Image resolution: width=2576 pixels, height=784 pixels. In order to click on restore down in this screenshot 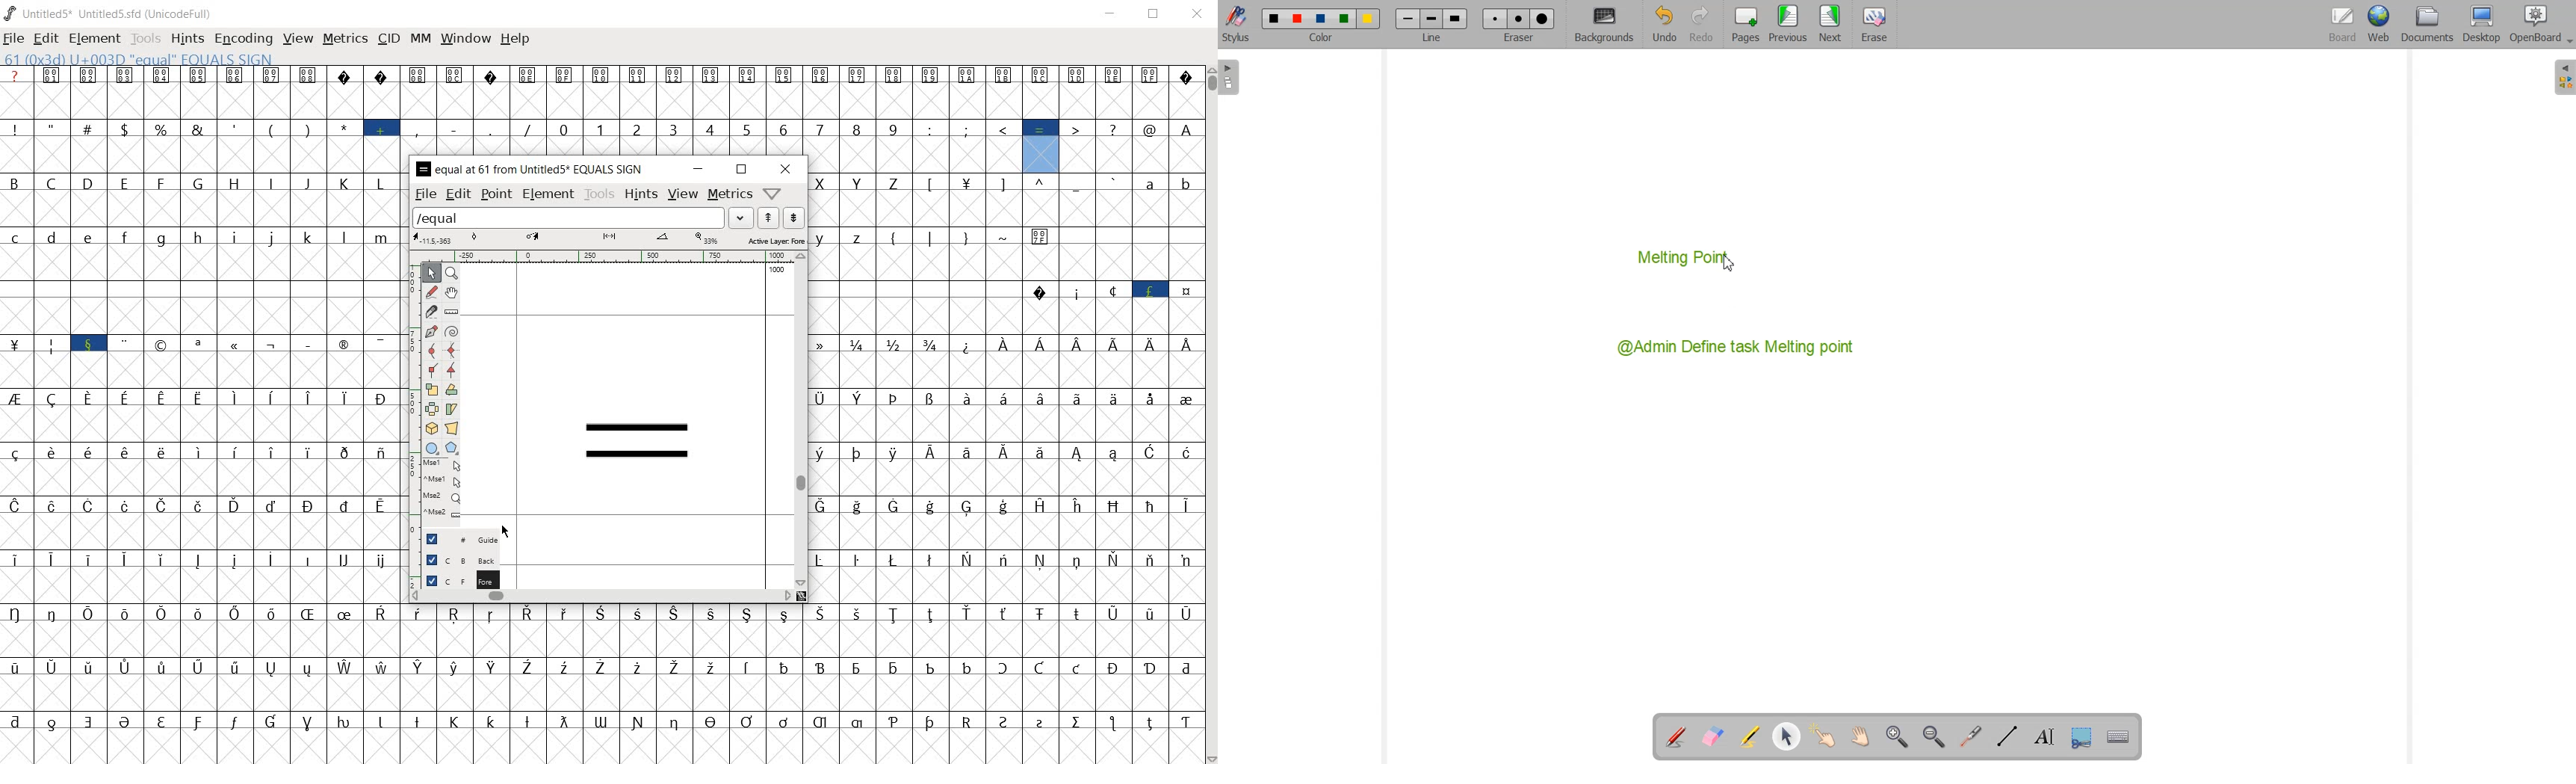, I will do `click(741, 170)`.